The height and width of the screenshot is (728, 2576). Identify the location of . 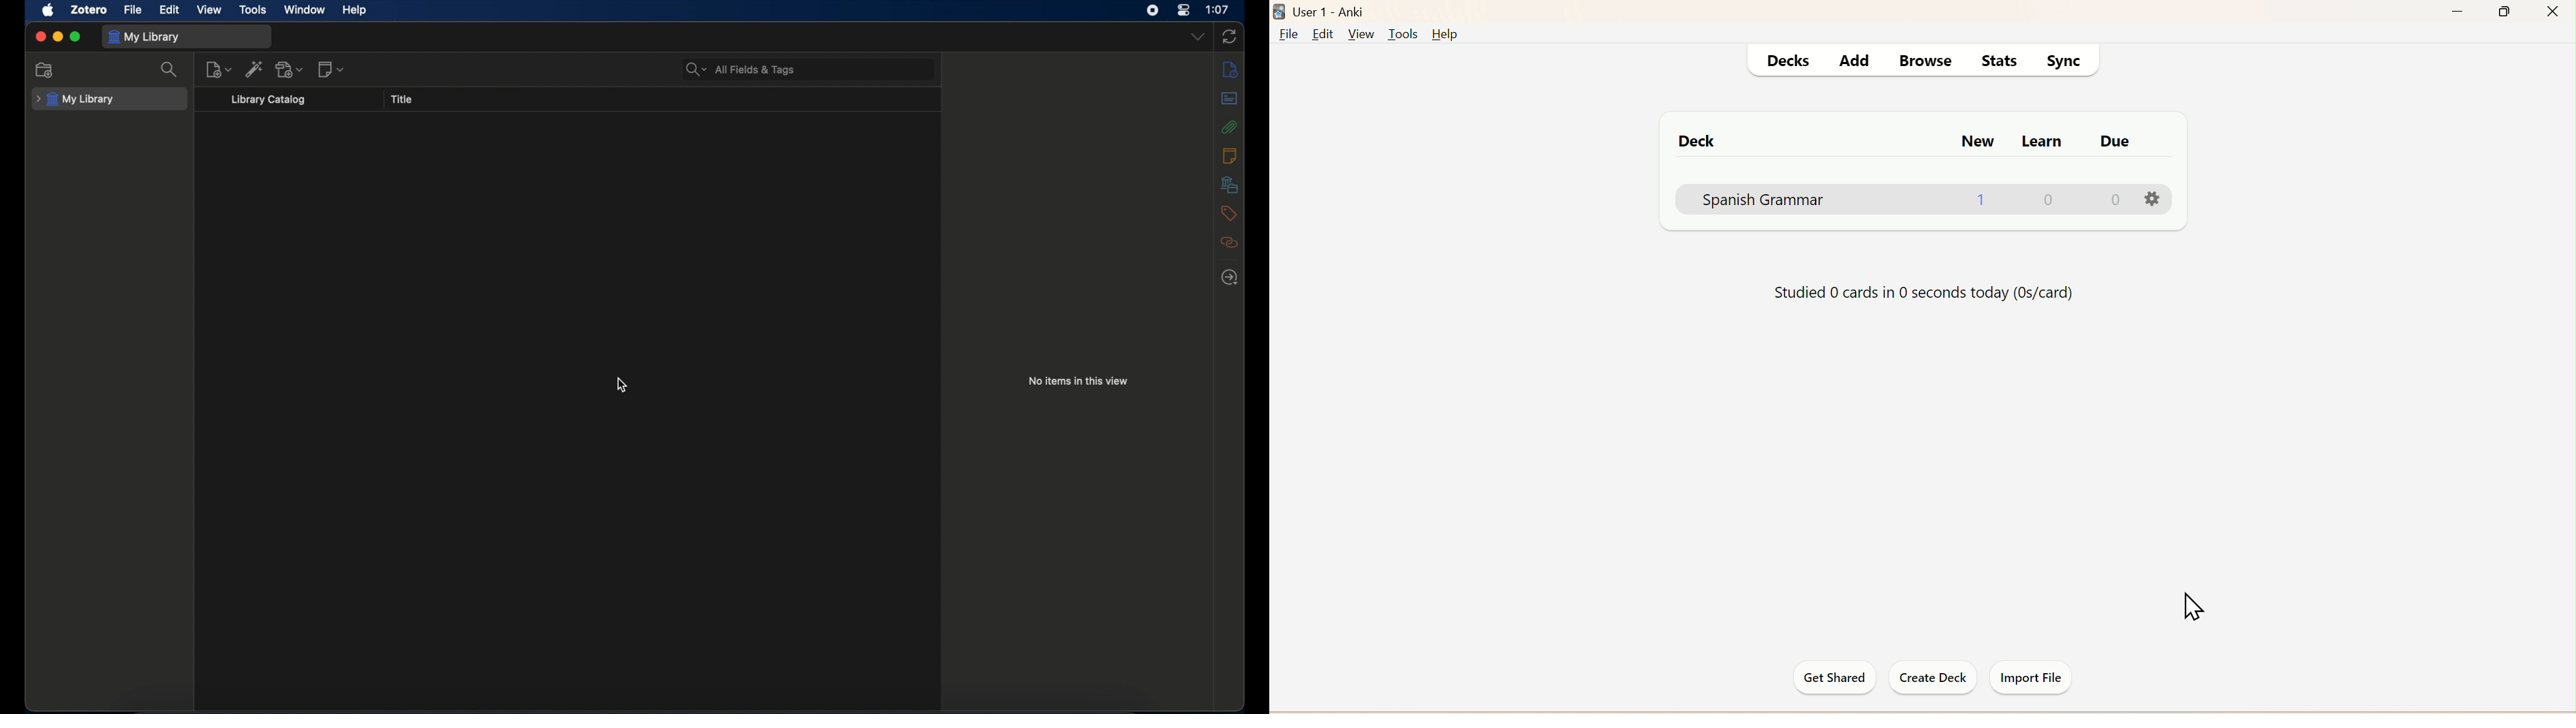
(1289, 37).